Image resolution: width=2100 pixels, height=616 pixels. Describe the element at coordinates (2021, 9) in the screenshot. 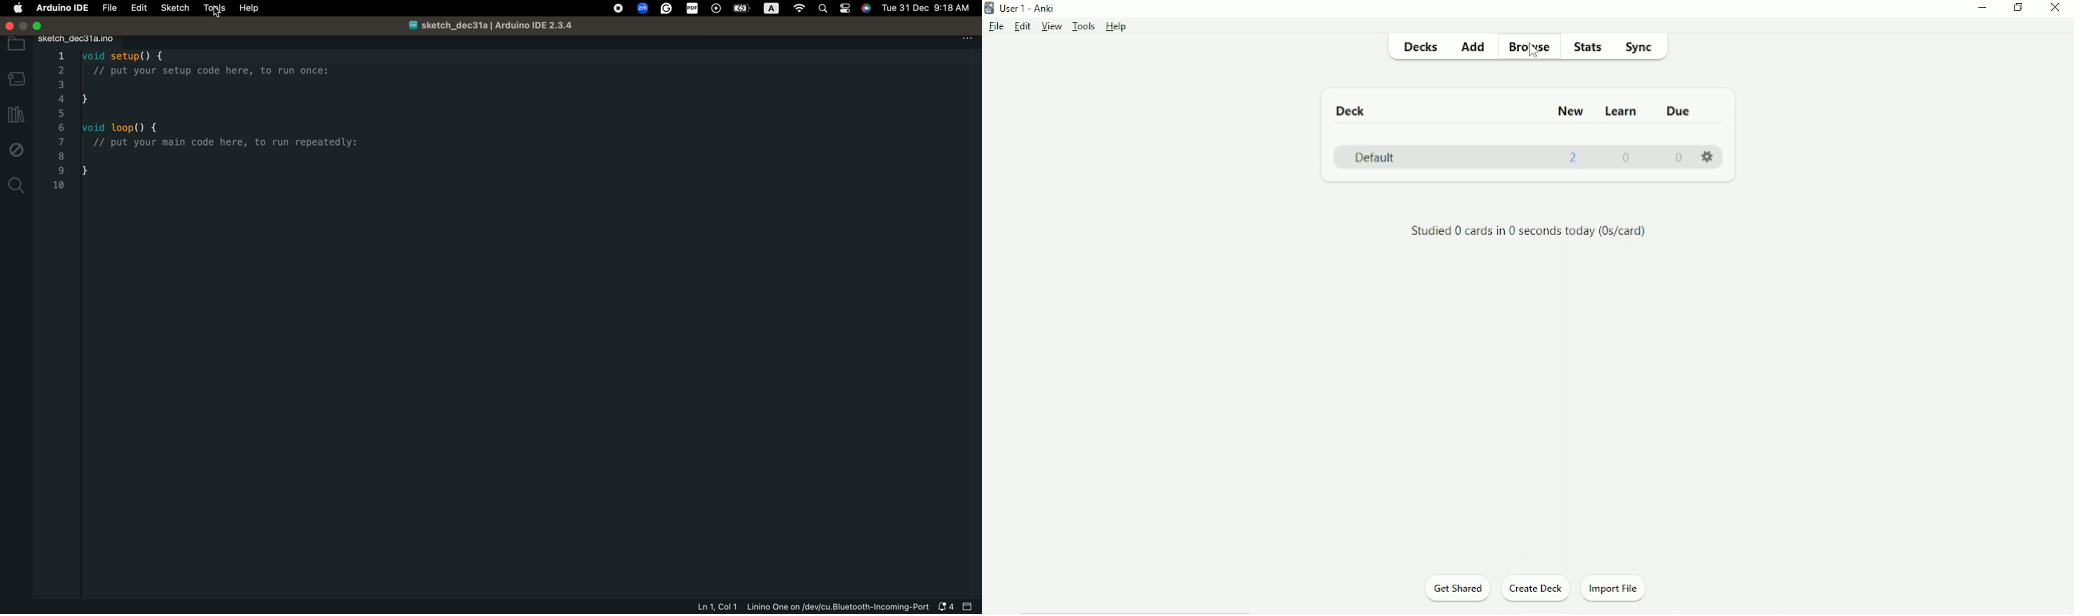

I see `Restore down` at that location.